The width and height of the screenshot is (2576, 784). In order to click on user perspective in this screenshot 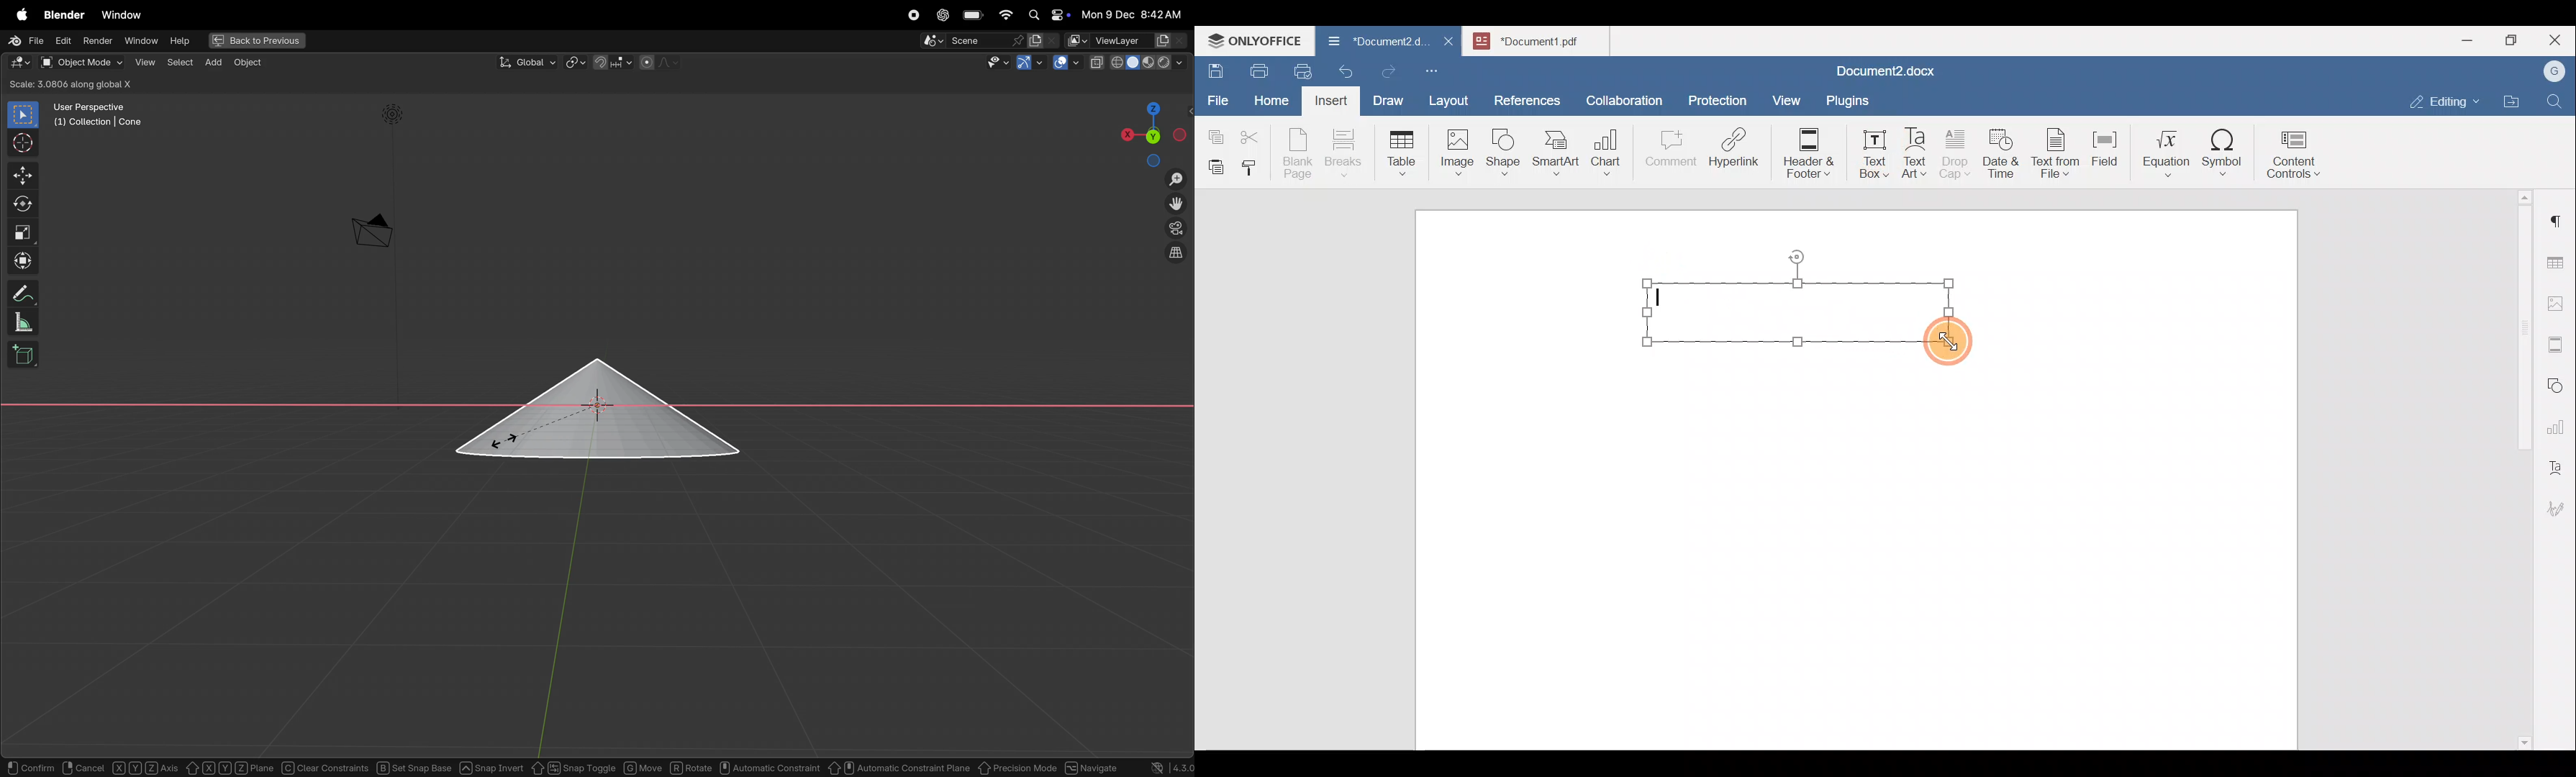, I will do `click(100, 113)`.